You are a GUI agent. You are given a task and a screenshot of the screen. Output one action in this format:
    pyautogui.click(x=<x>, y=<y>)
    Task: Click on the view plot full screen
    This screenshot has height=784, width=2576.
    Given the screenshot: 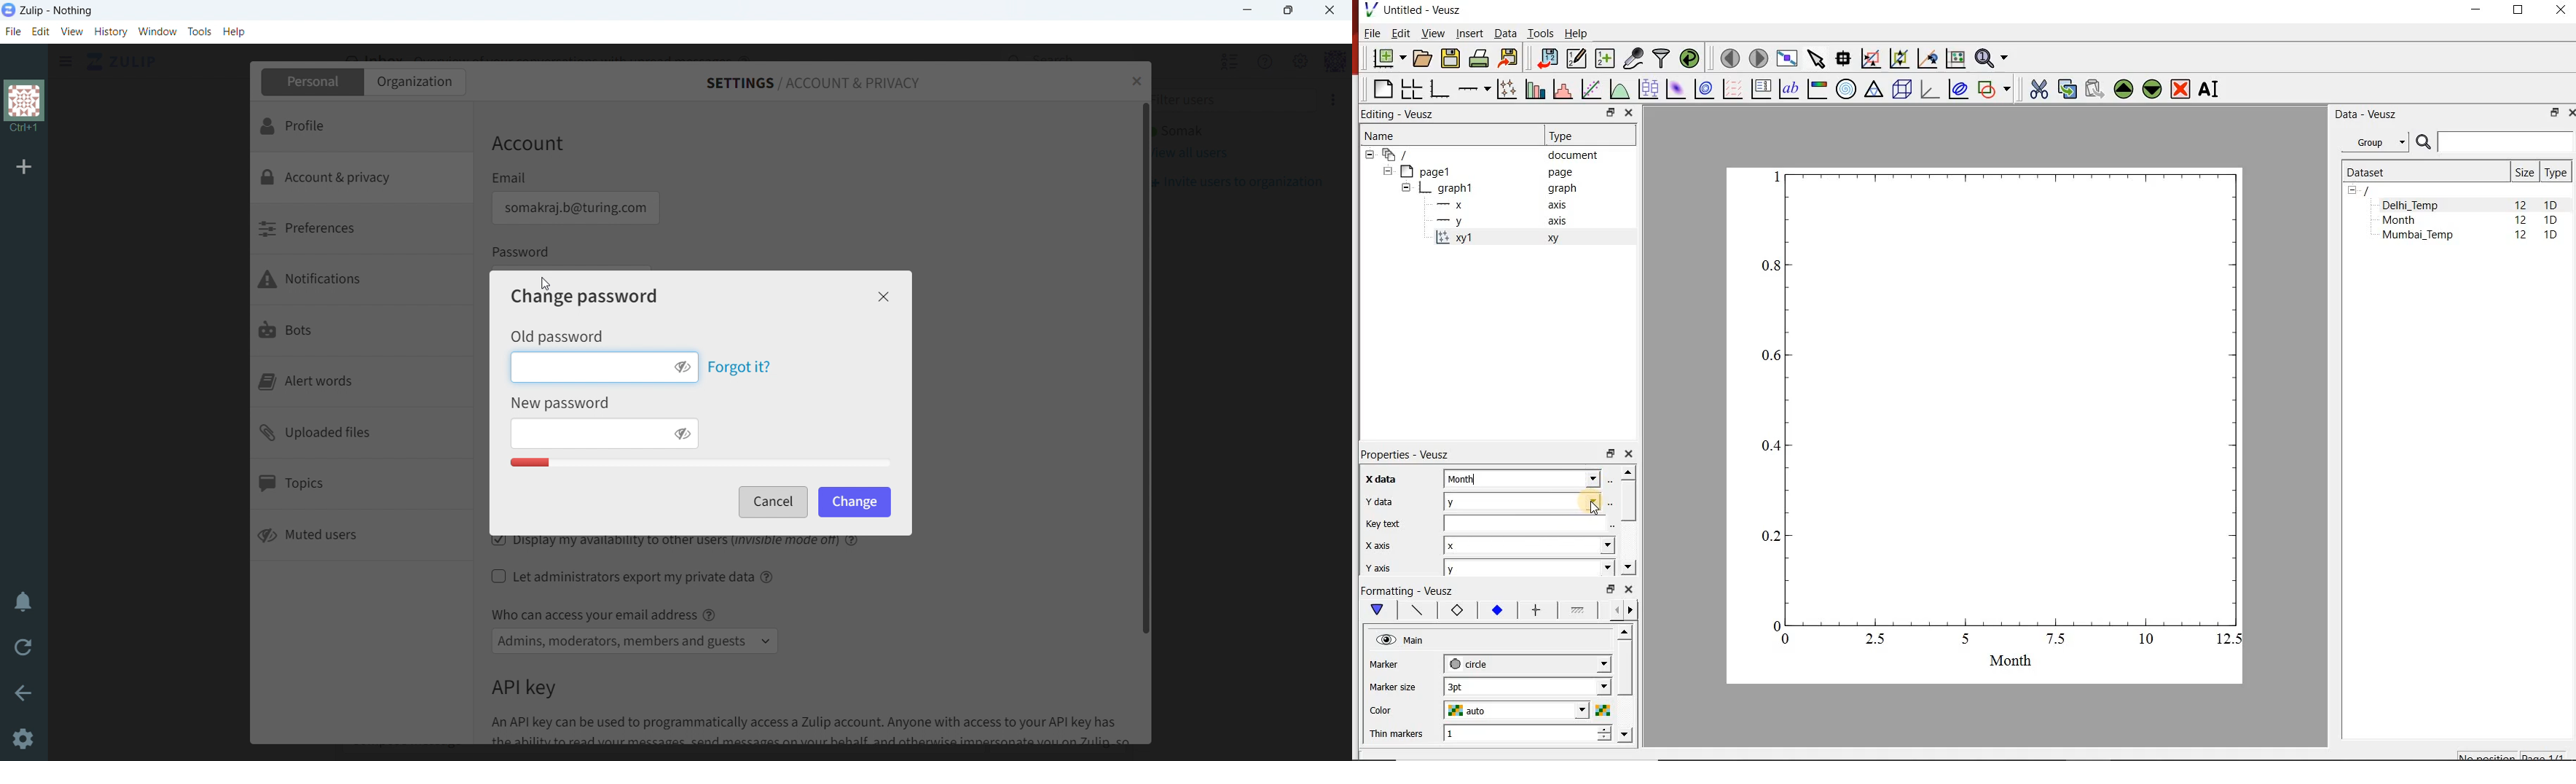 What is the action you would take?
    pyautogui.click(x=1787, y=59)
    